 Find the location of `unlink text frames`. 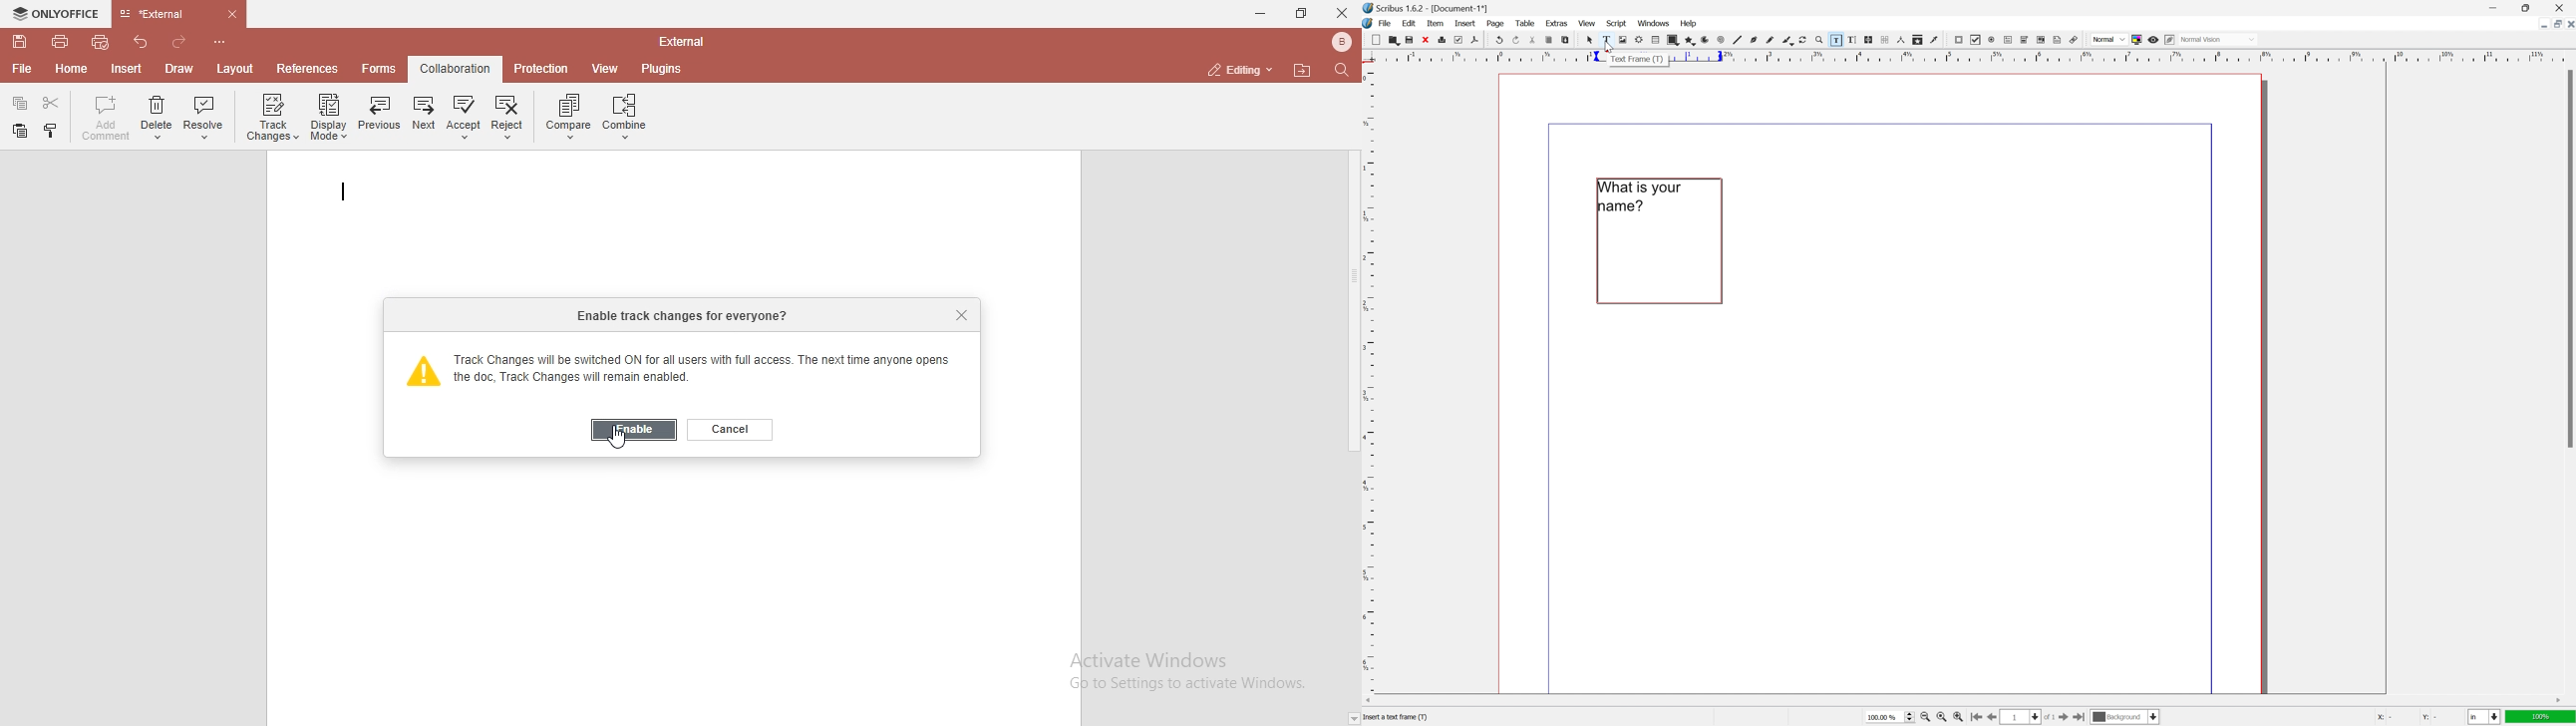

unlink text frames is located at coordinates (1884, 39).